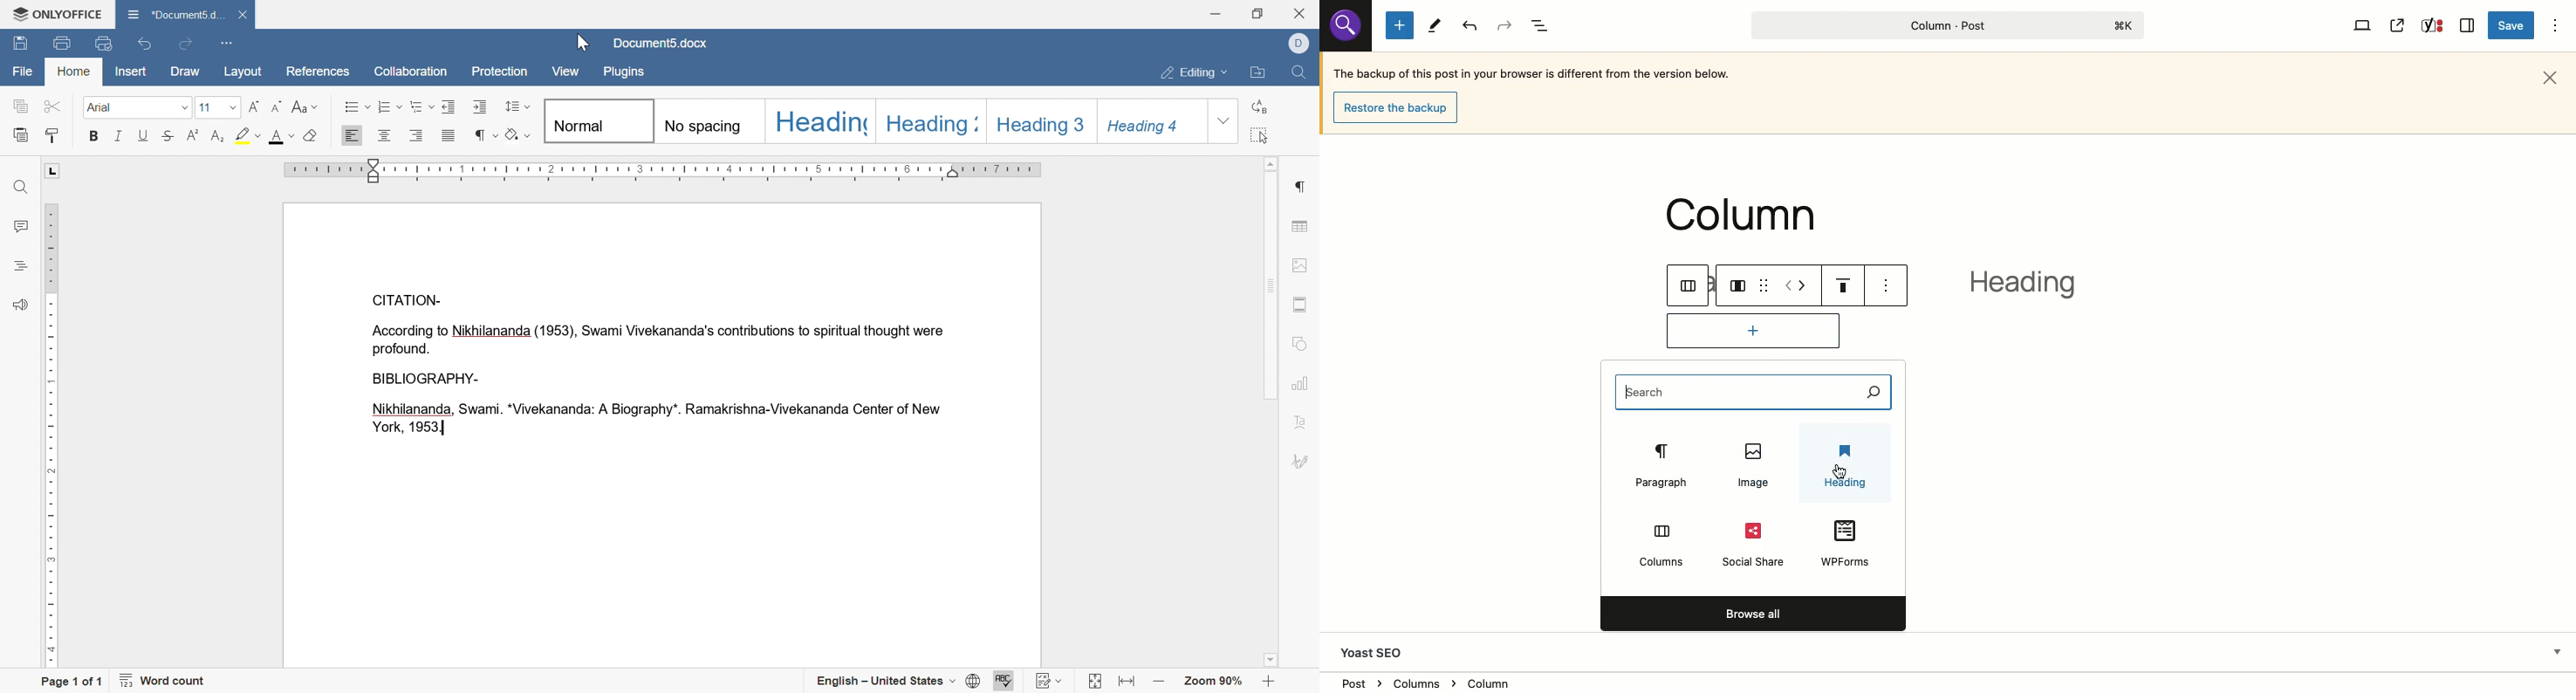  What do you see at coordinates (188, 45) in the screenshot?
I see `redo` at bounding box center [188, 45].